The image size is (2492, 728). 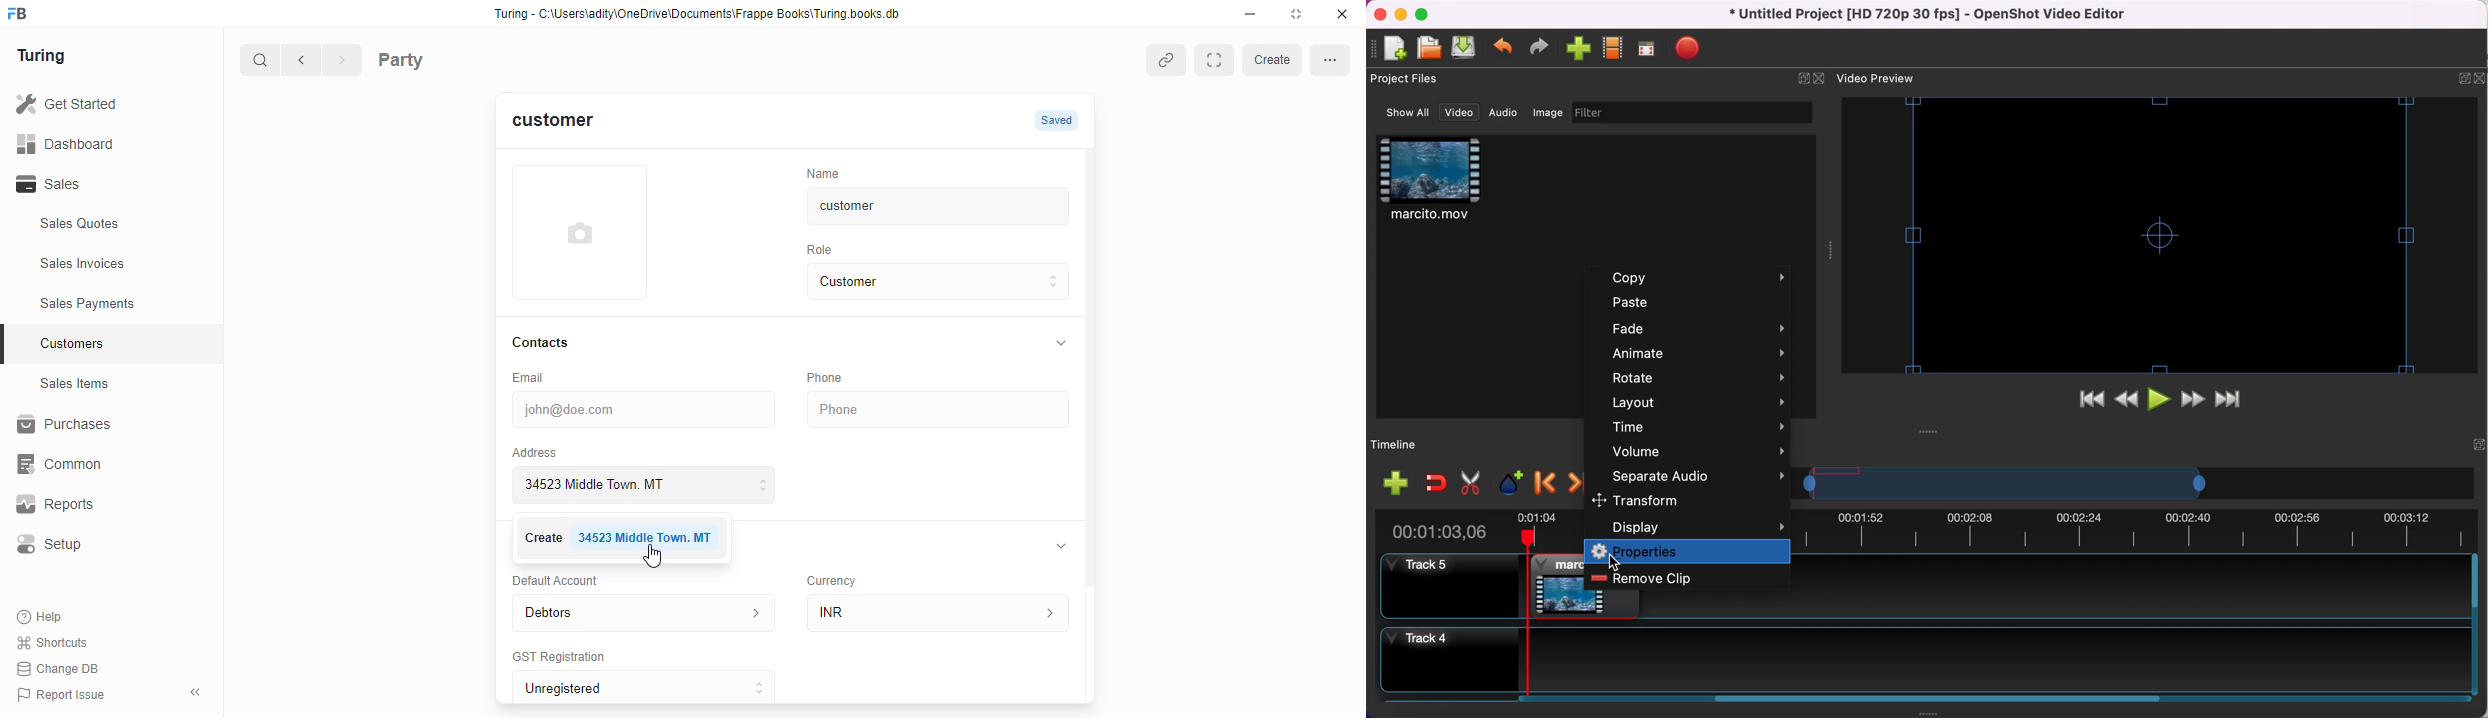 I want to click on collpase, so click(x=195, y=692).